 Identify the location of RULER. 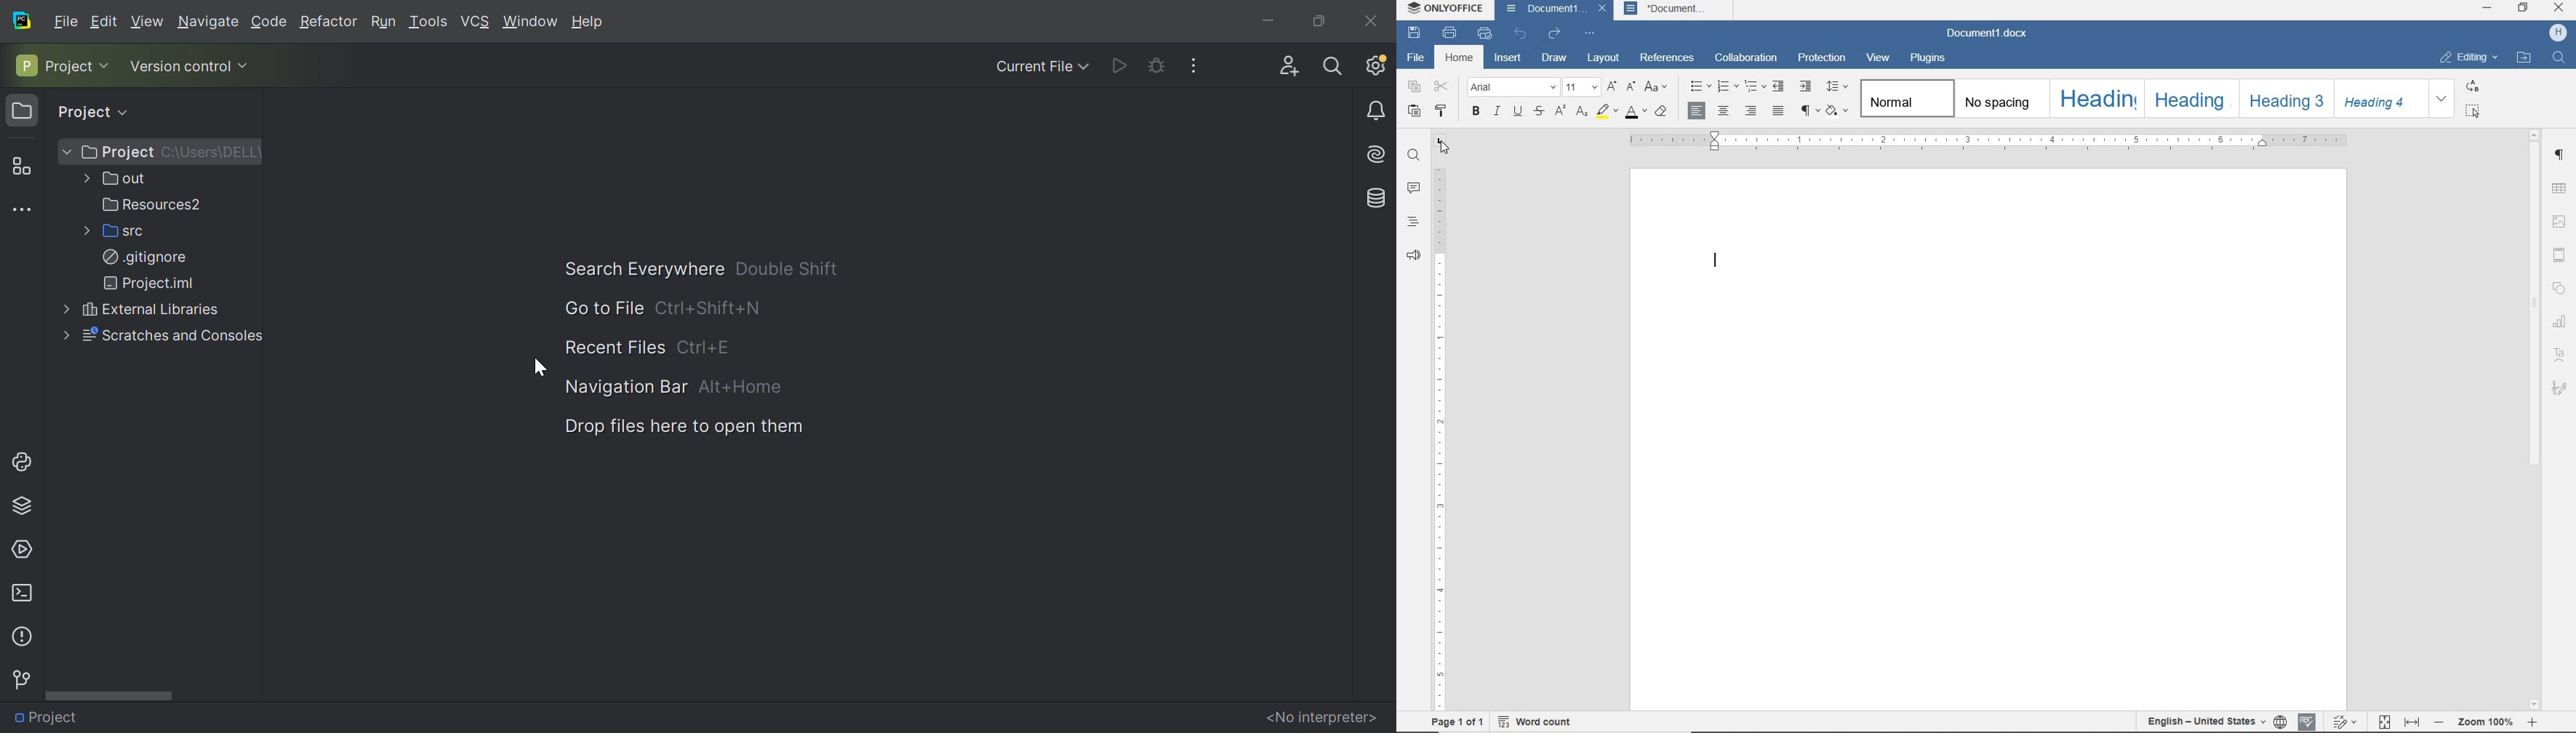
(1988, 141).